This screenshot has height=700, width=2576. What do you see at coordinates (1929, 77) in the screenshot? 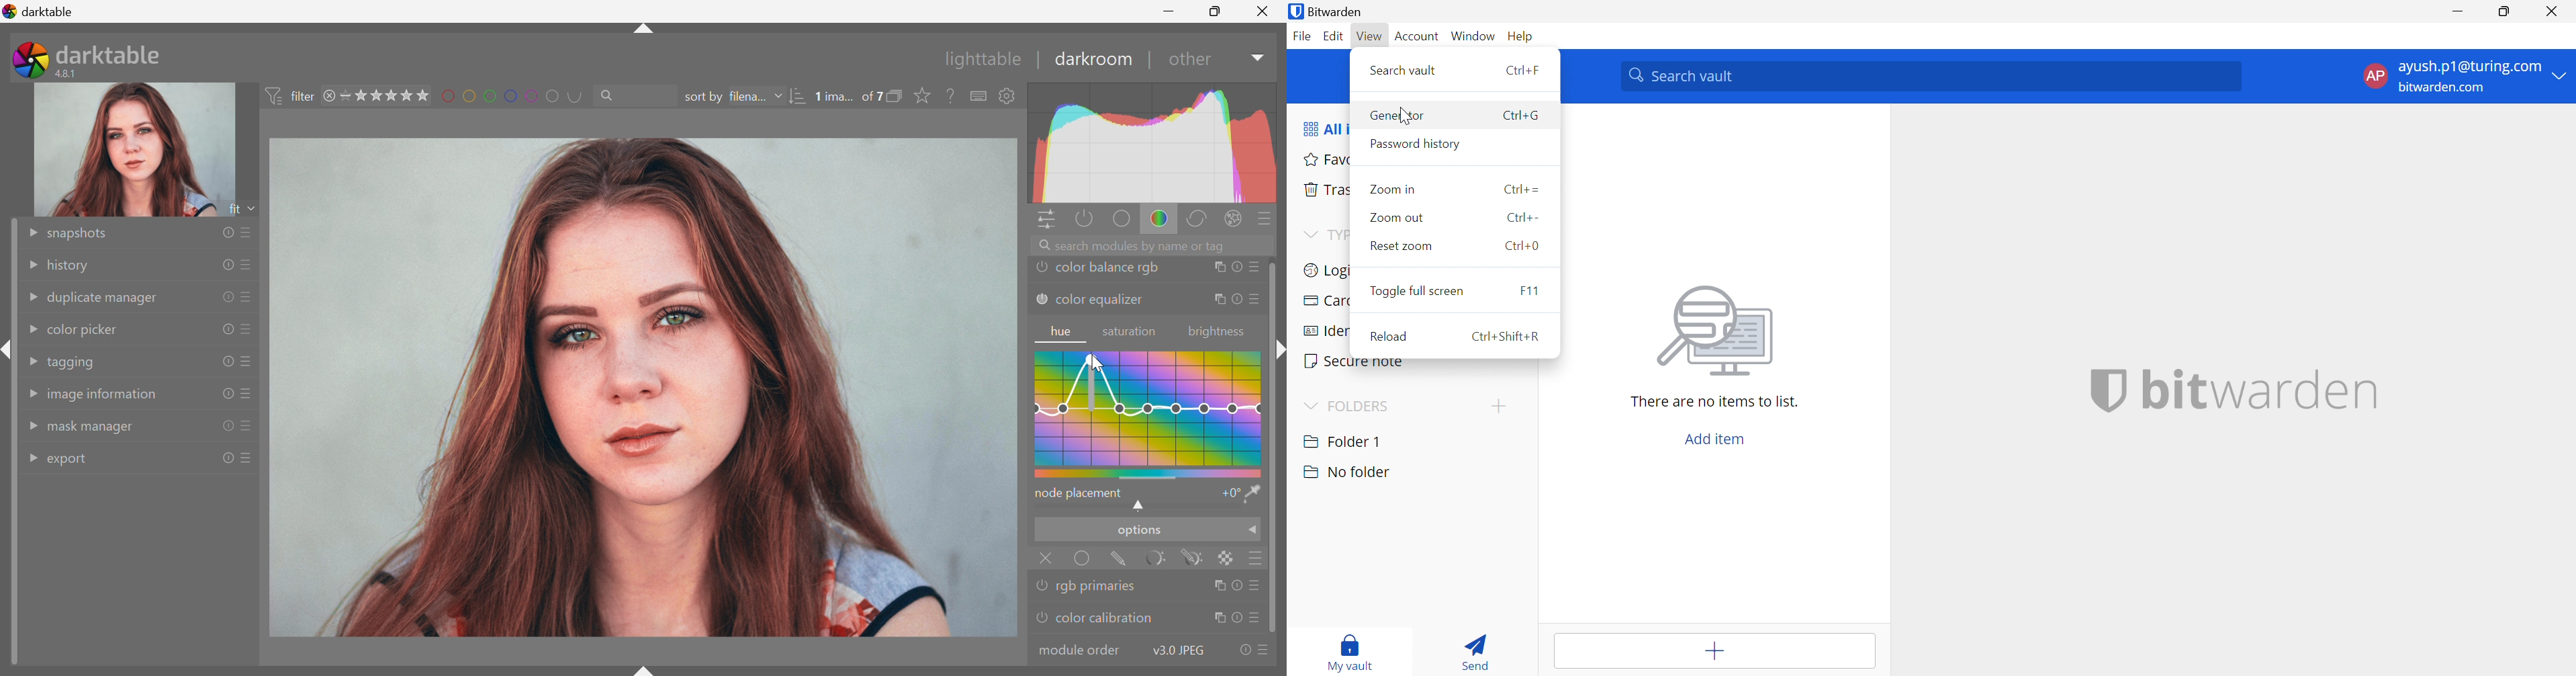
I see `Search vault` at bounding box center [1929, 77].